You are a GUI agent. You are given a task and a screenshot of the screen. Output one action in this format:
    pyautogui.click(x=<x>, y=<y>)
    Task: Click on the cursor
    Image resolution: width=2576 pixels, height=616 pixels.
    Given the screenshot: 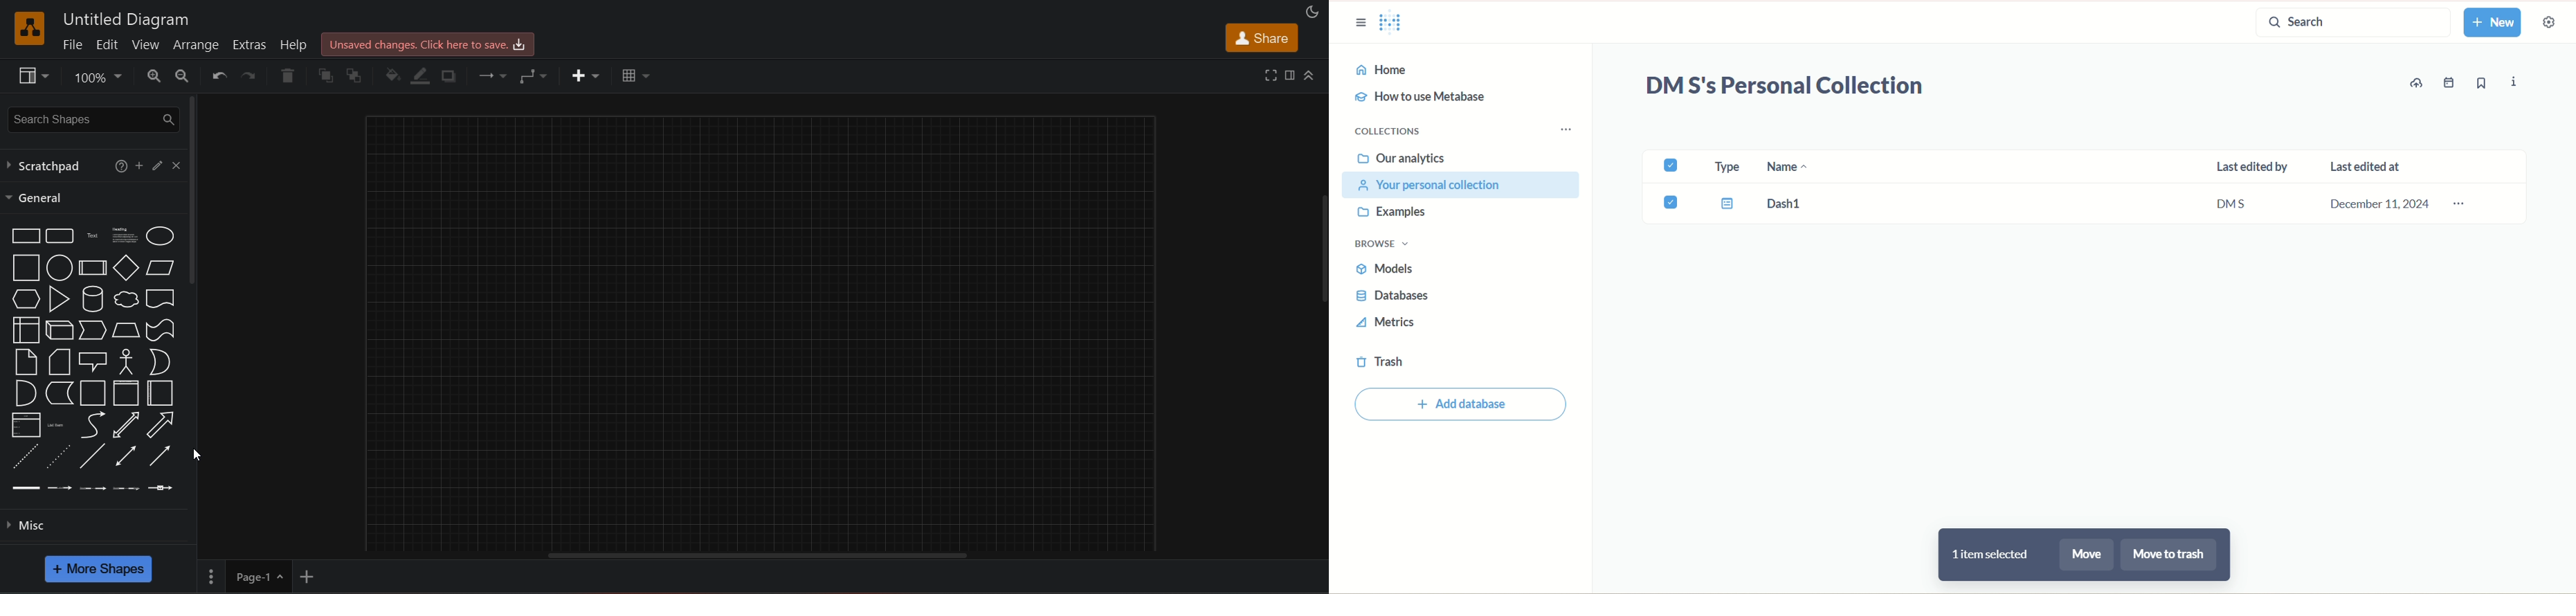 What is the action you would take?
    pyautogui.click(x=197, y=455)
    